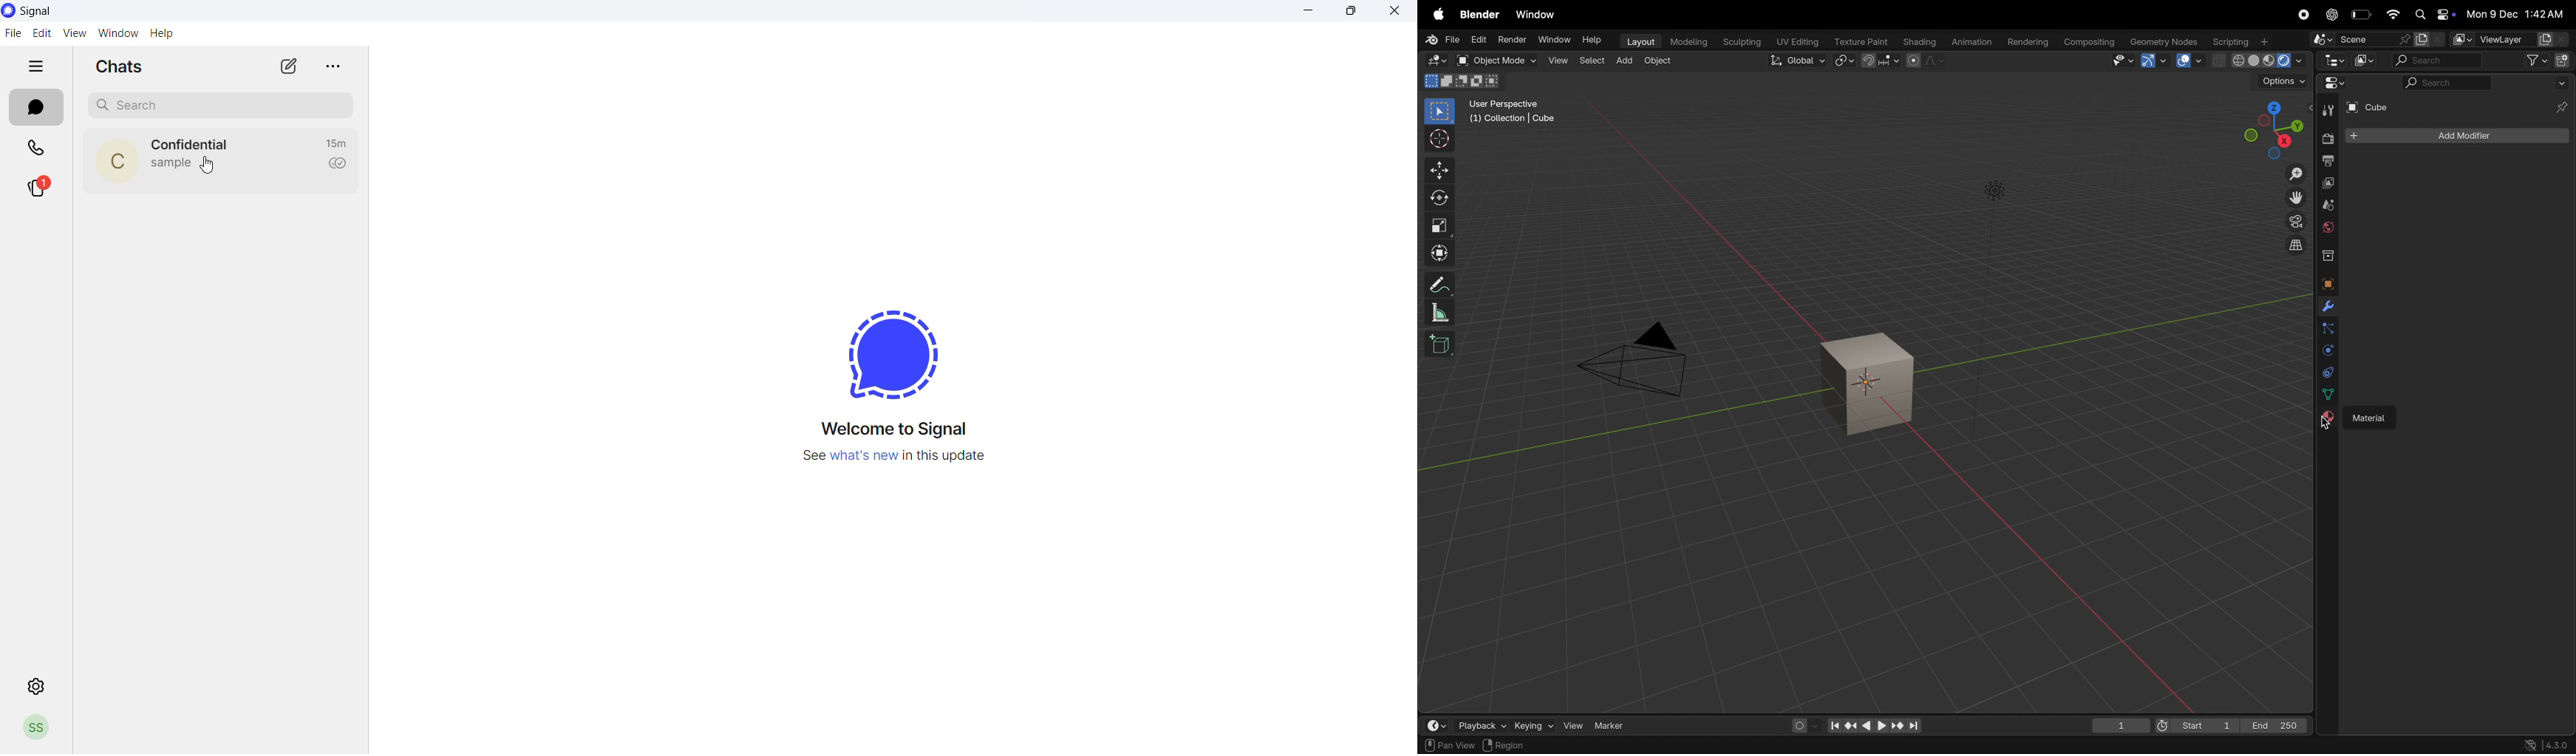 This screenshot has width=2576, height=756. I want to click on use perspective, so click(1514, 112).